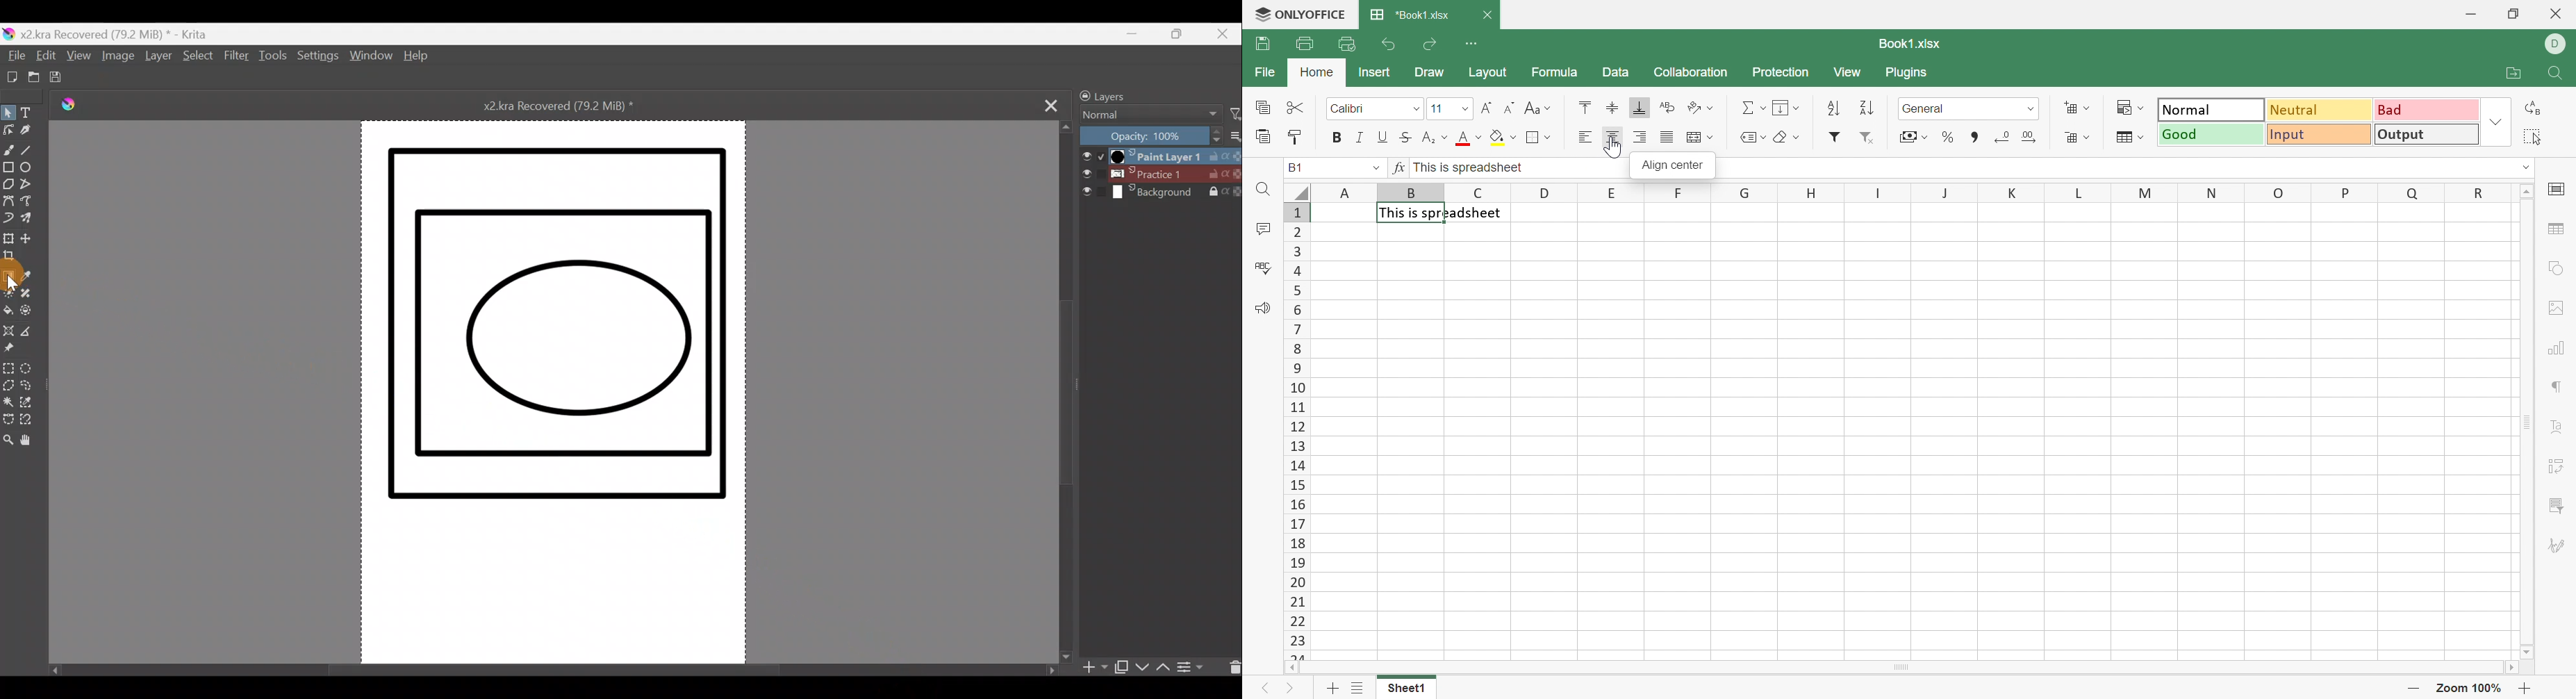  Describe the element at coordinates (1231, 666) in the screenshot. I see `Delete layer/mask` at that location.